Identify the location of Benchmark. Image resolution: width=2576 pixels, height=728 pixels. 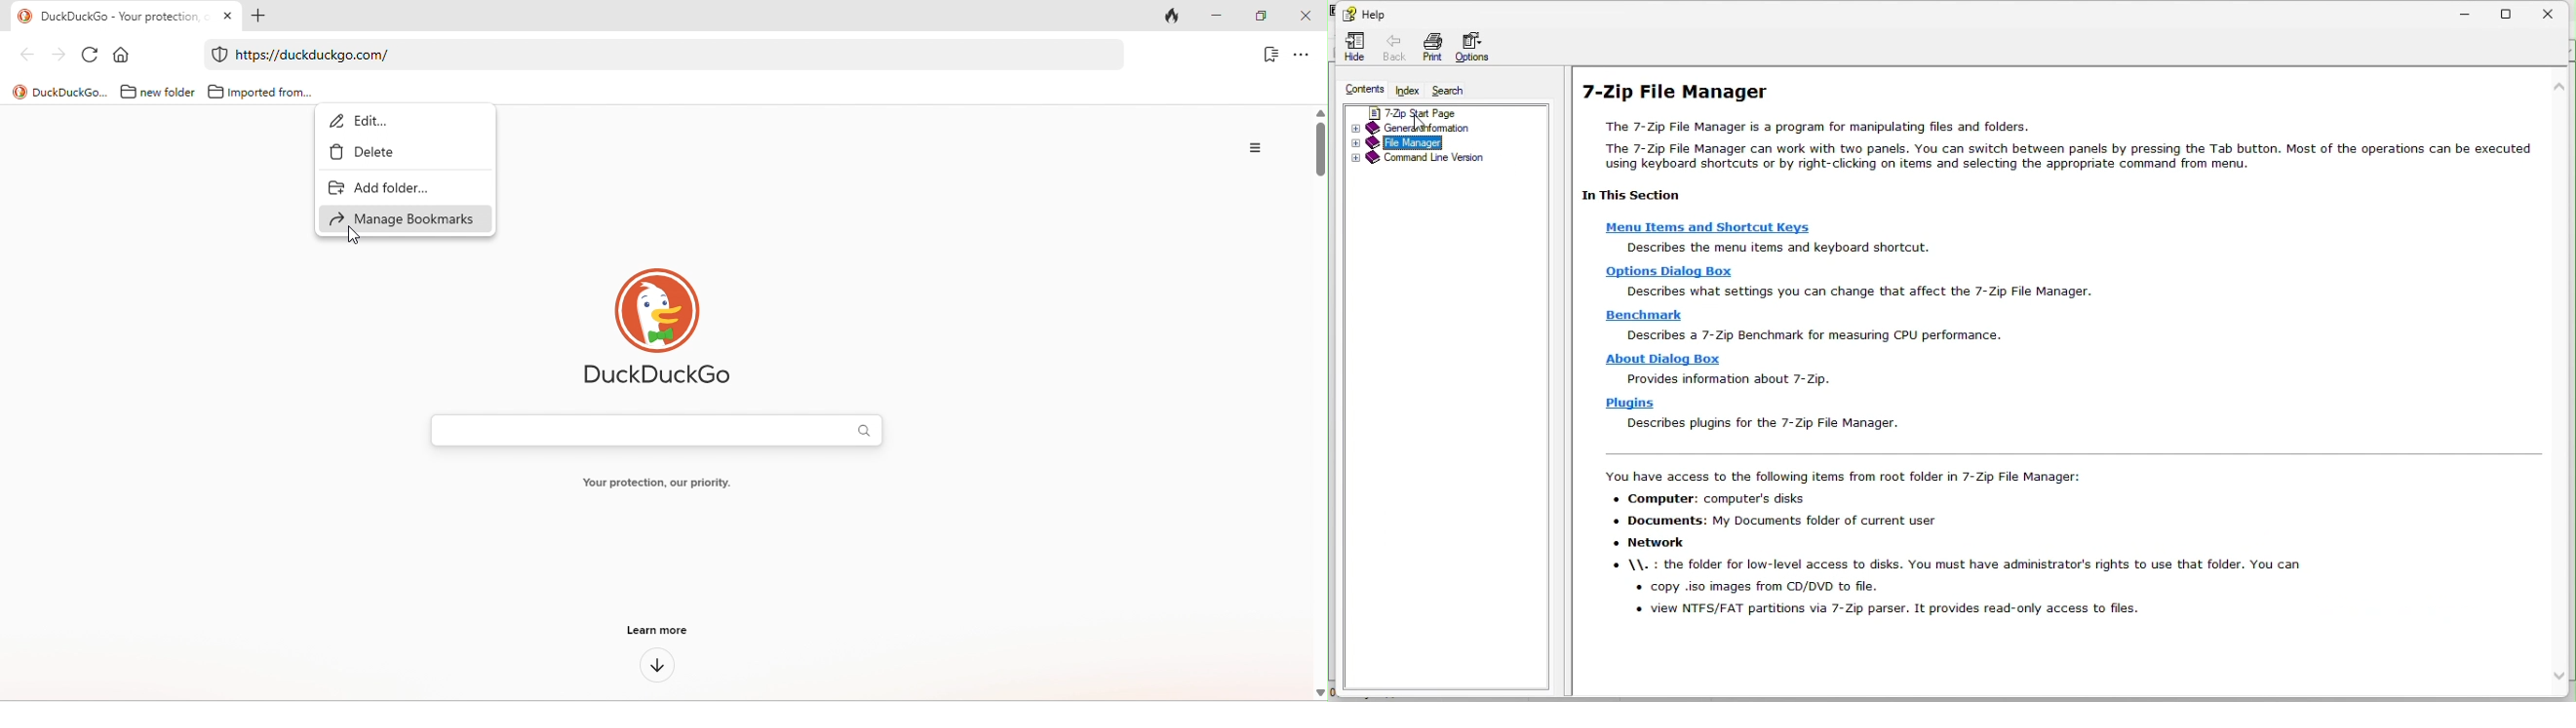
(1647, 316).